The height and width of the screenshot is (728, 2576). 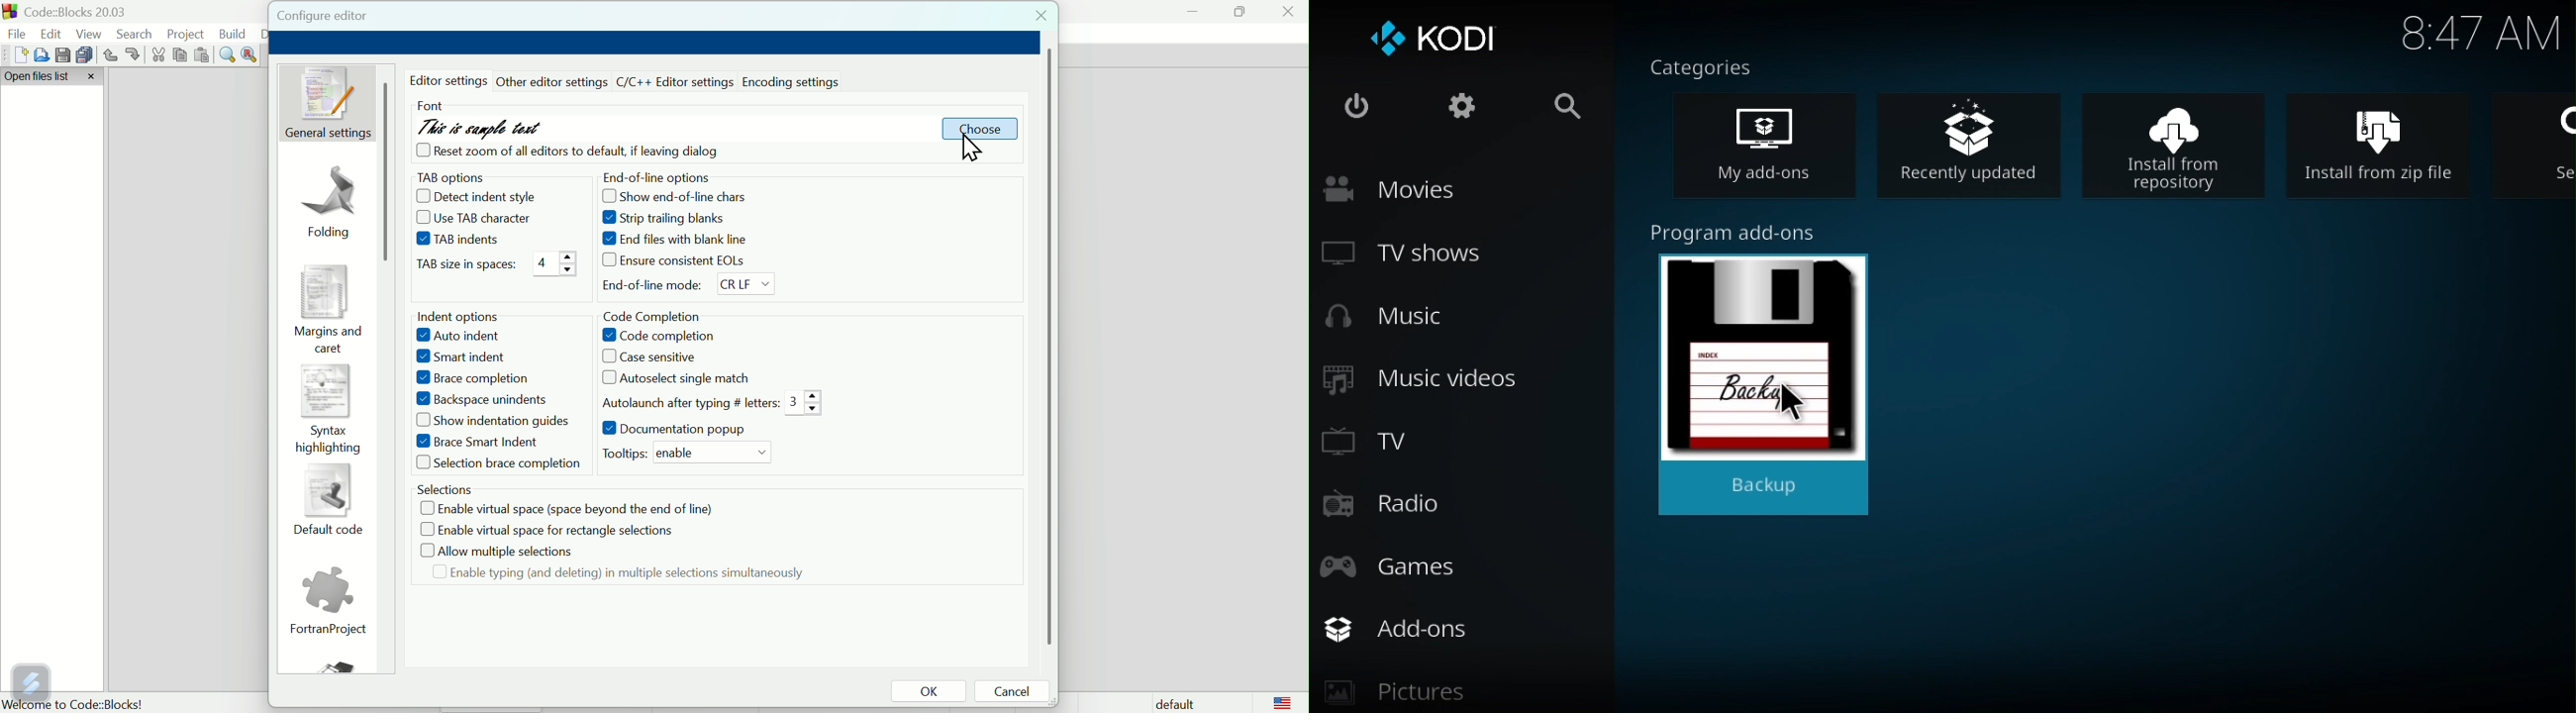 What do you see at coordinates (1389, 507) in the screenshot?
I see `Radio ` at bounding box center [1389, 507].